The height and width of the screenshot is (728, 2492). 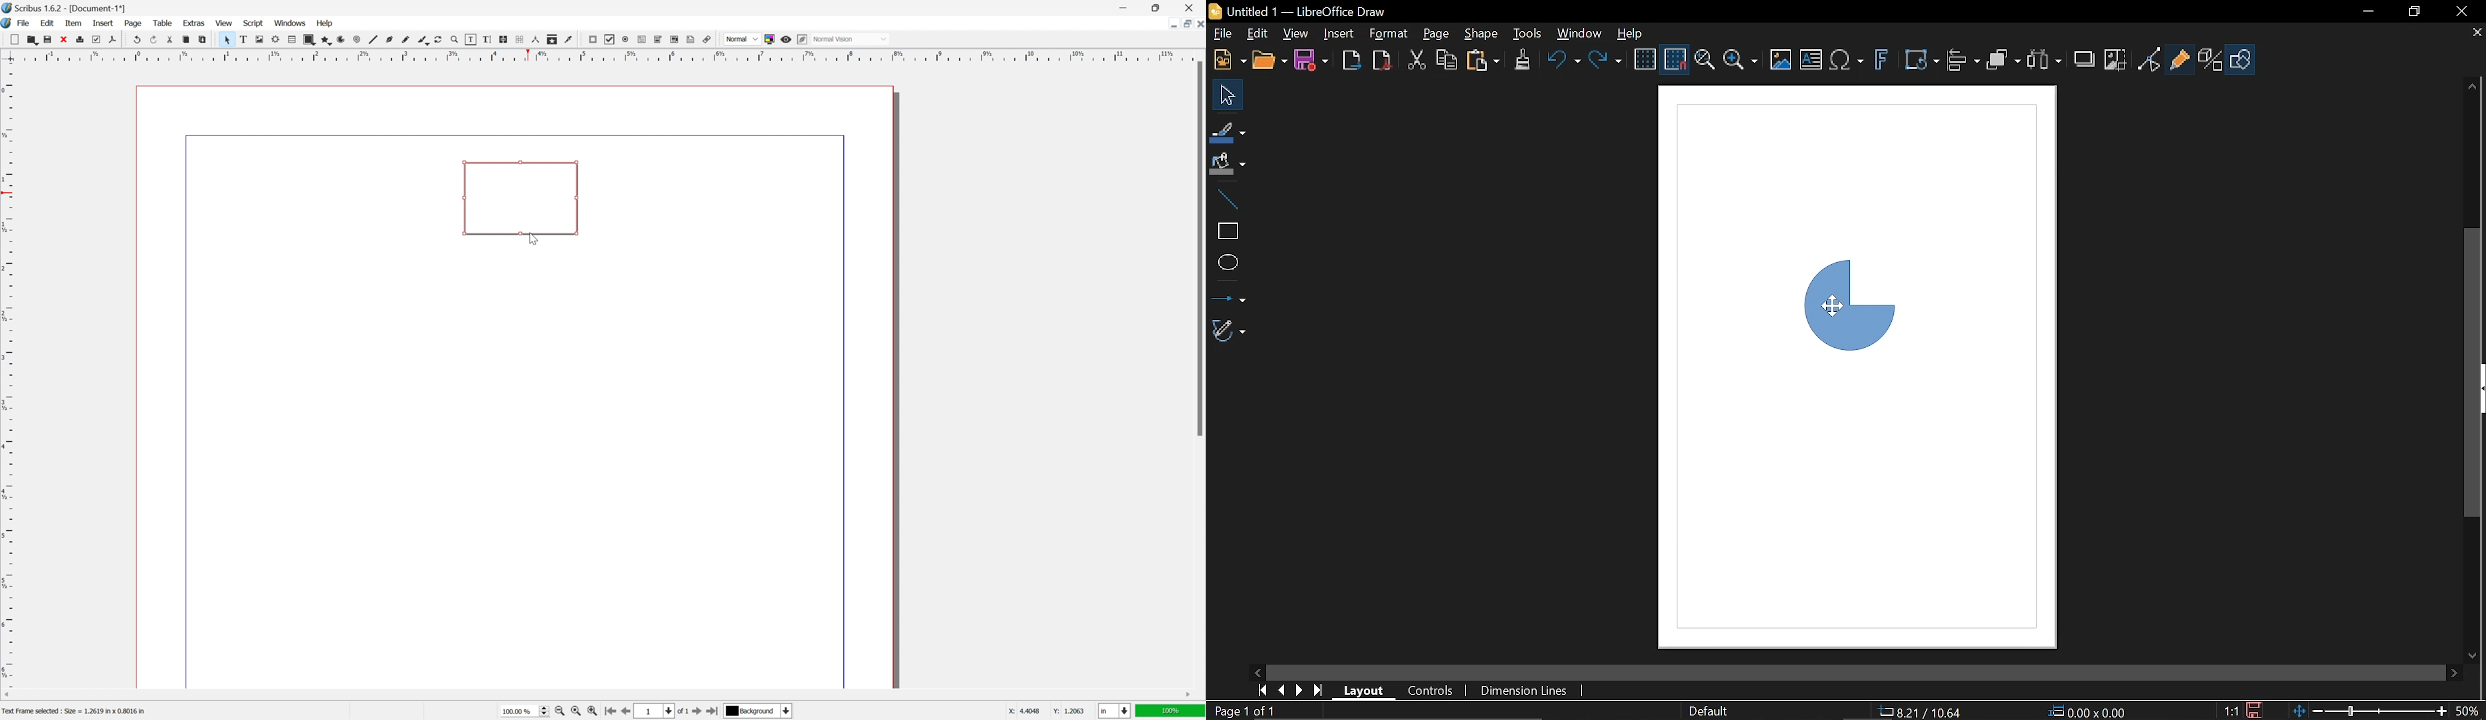 What do you see at coordinates (26, 24) in the screenshot?
I see `file` at bounding box center [26, 24].